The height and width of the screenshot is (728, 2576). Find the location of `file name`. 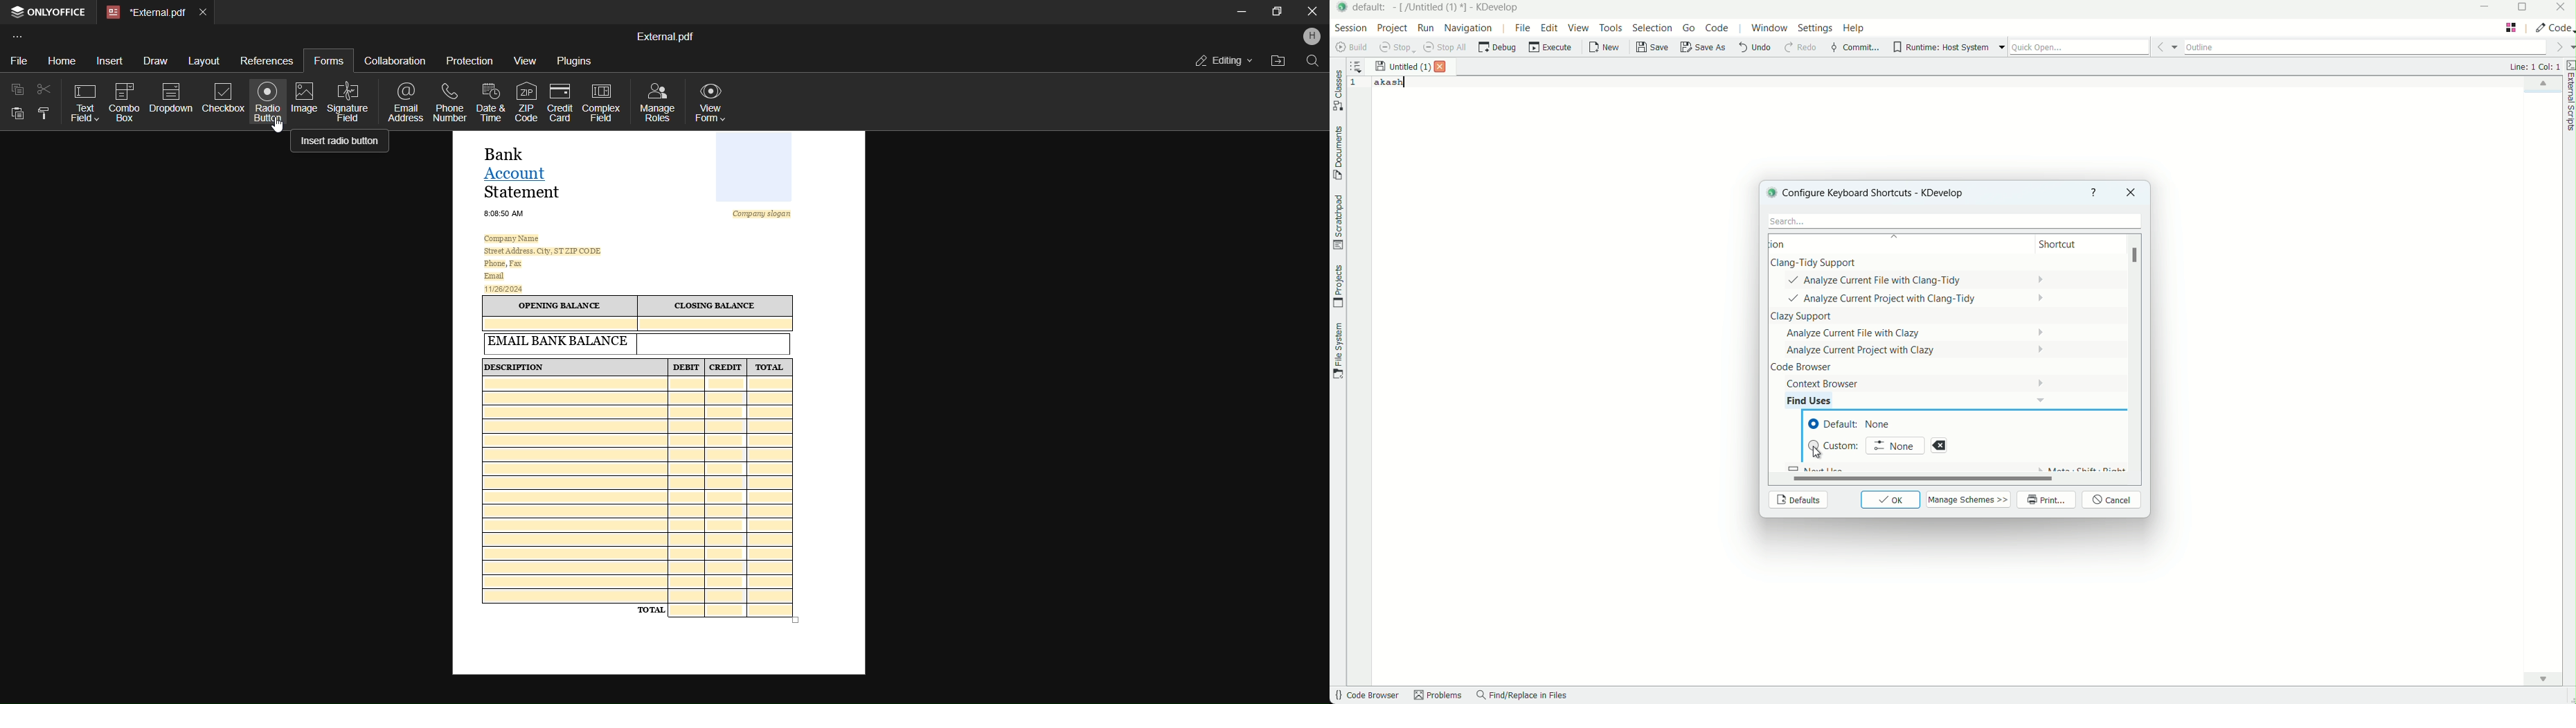

file name is located at coordinates (665, 36).